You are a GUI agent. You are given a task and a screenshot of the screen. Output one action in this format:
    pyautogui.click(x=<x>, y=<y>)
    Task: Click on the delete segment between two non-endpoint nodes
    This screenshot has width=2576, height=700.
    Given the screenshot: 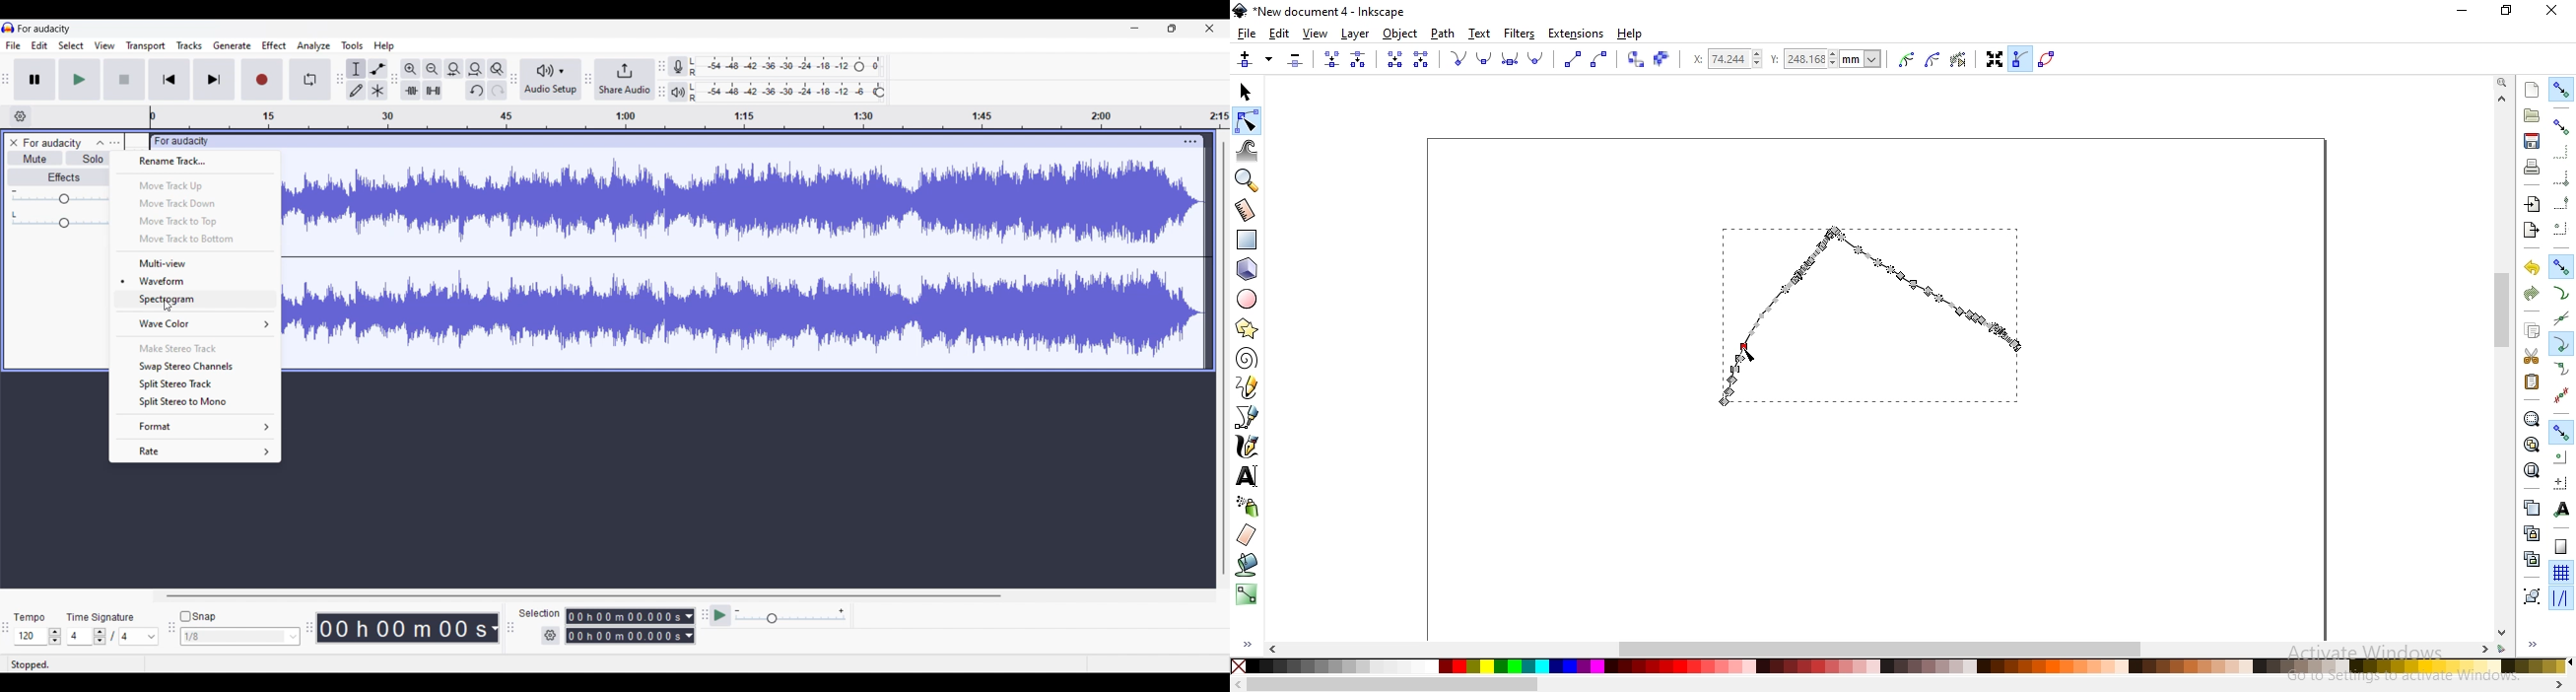 What is the action you would take?
    pyautogui.click(x=1422, y=59)
    